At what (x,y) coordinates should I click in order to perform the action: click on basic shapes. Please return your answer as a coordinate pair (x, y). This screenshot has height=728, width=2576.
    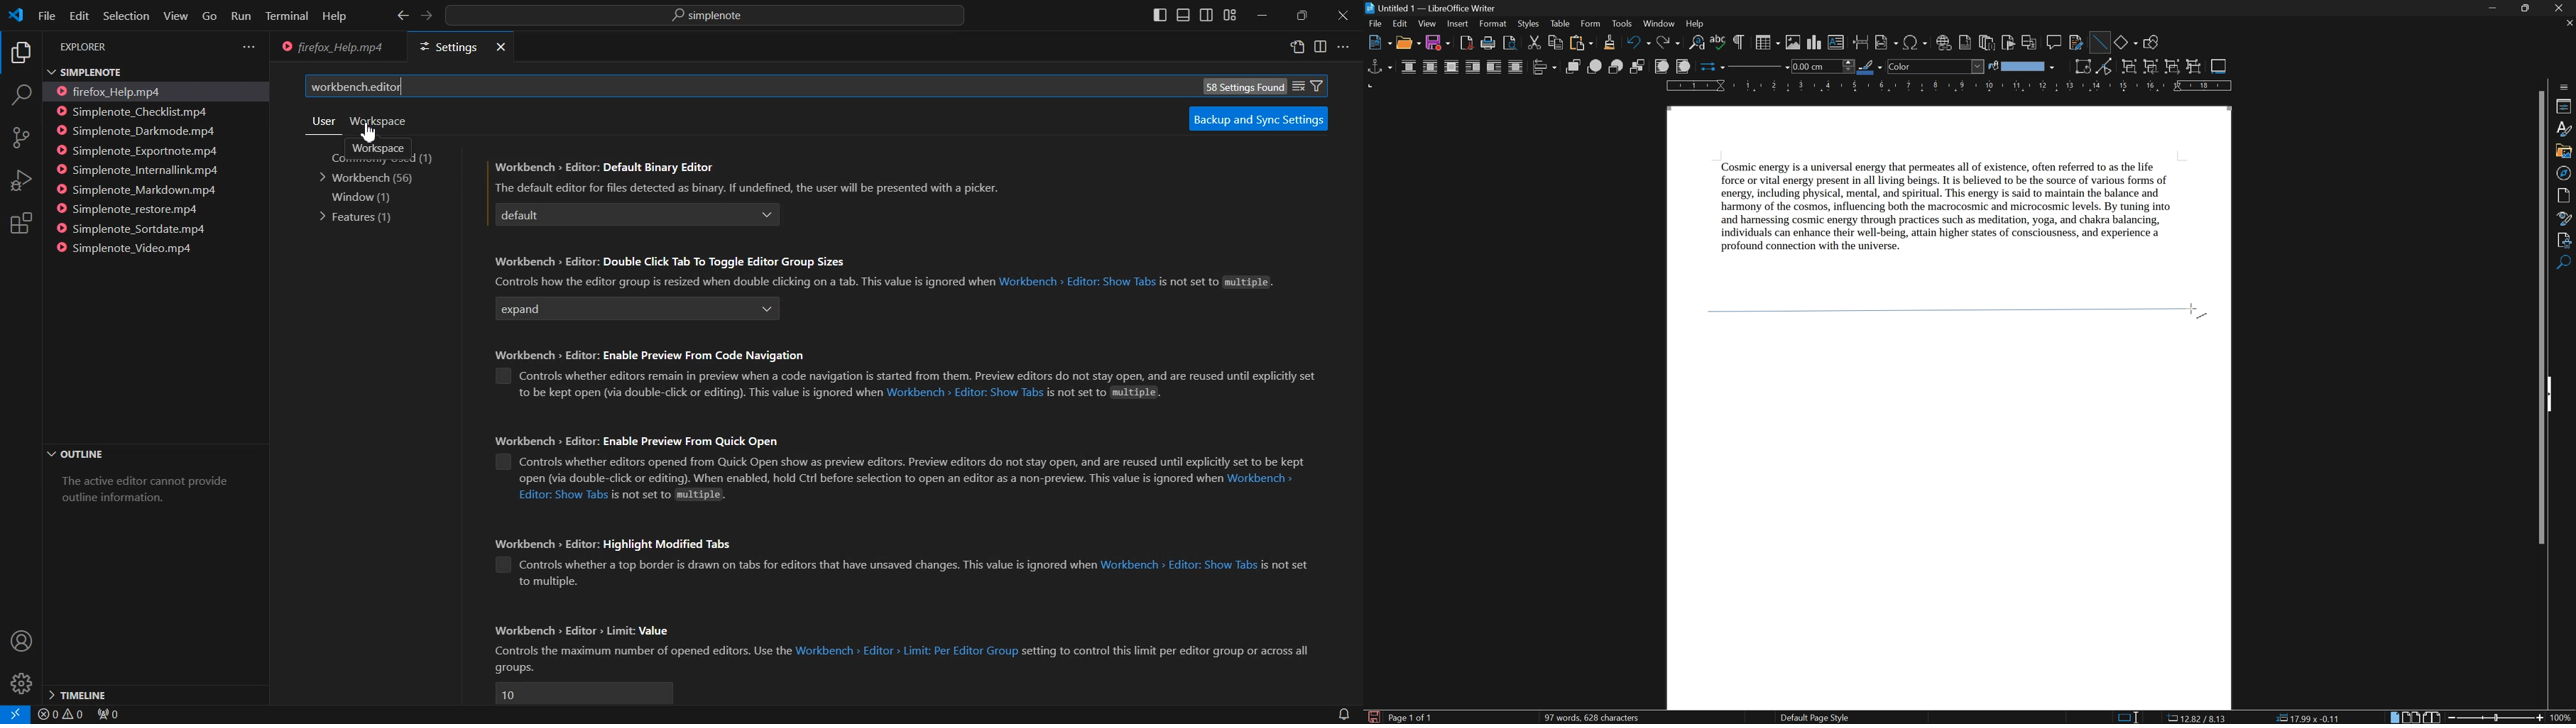
    Looking at the image, I should click on (2126, 41).